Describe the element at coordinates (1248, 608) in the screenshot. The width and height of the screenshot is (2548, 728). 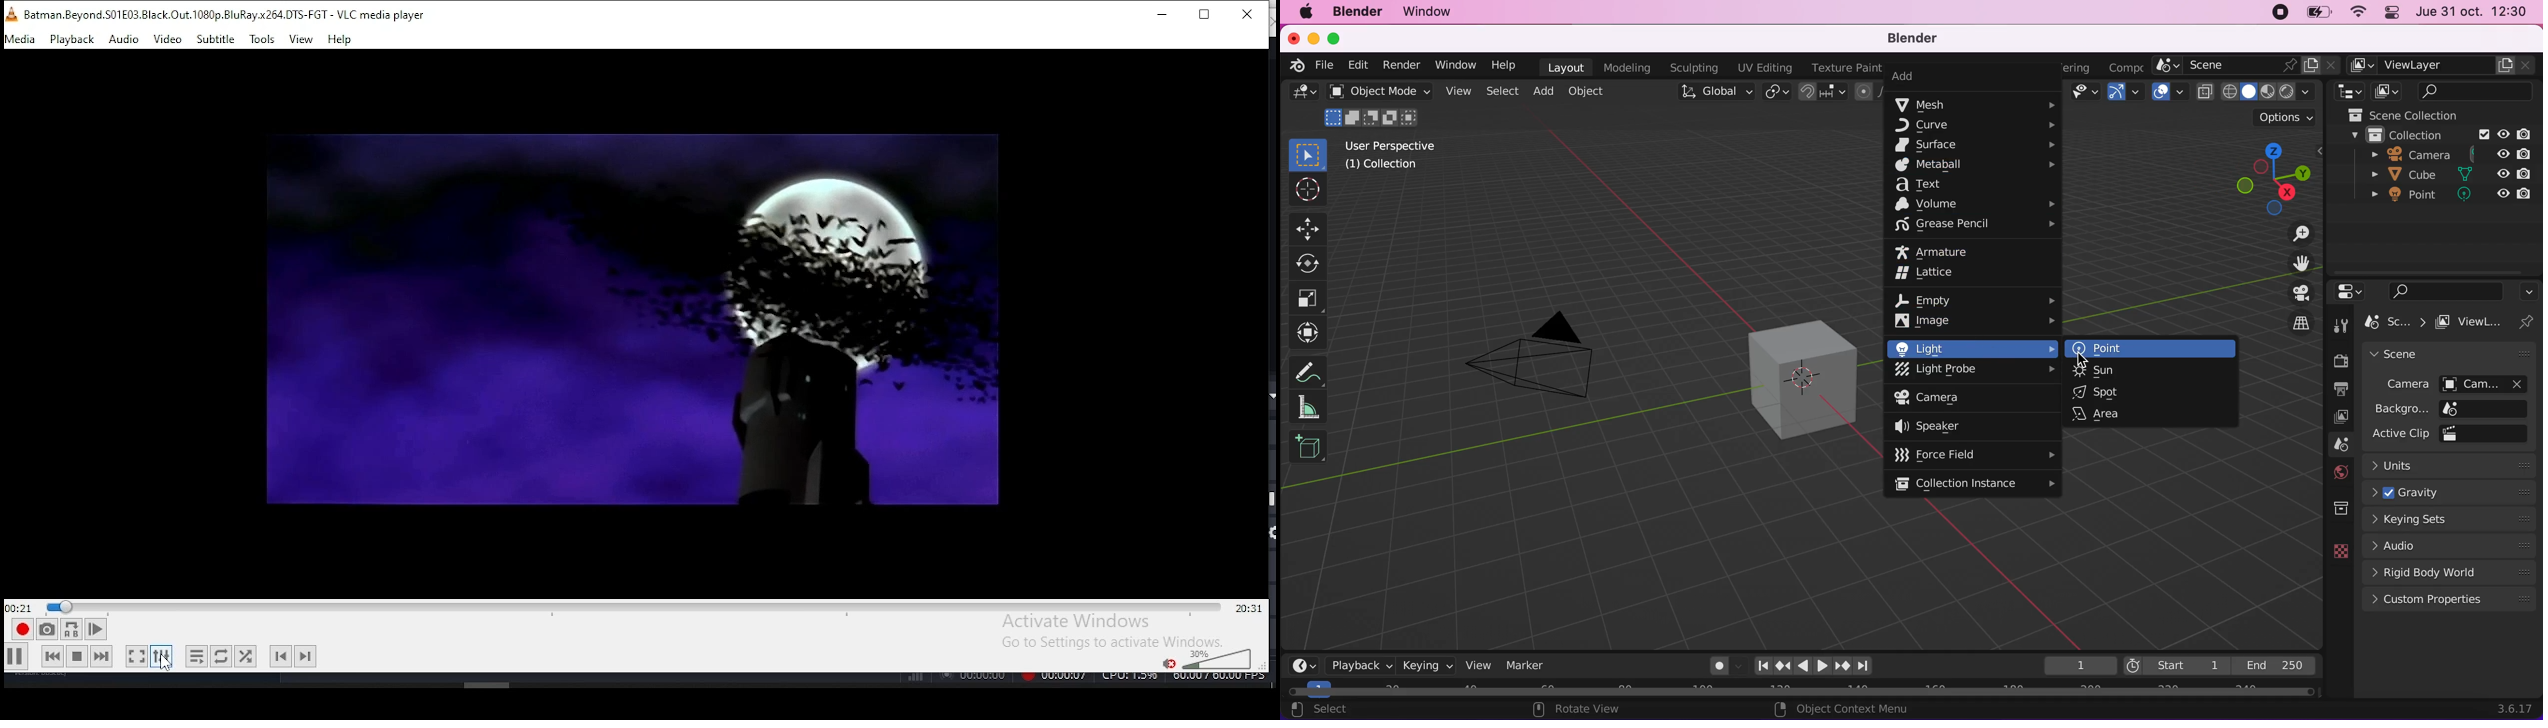
I see `remaining/total time` at that location.